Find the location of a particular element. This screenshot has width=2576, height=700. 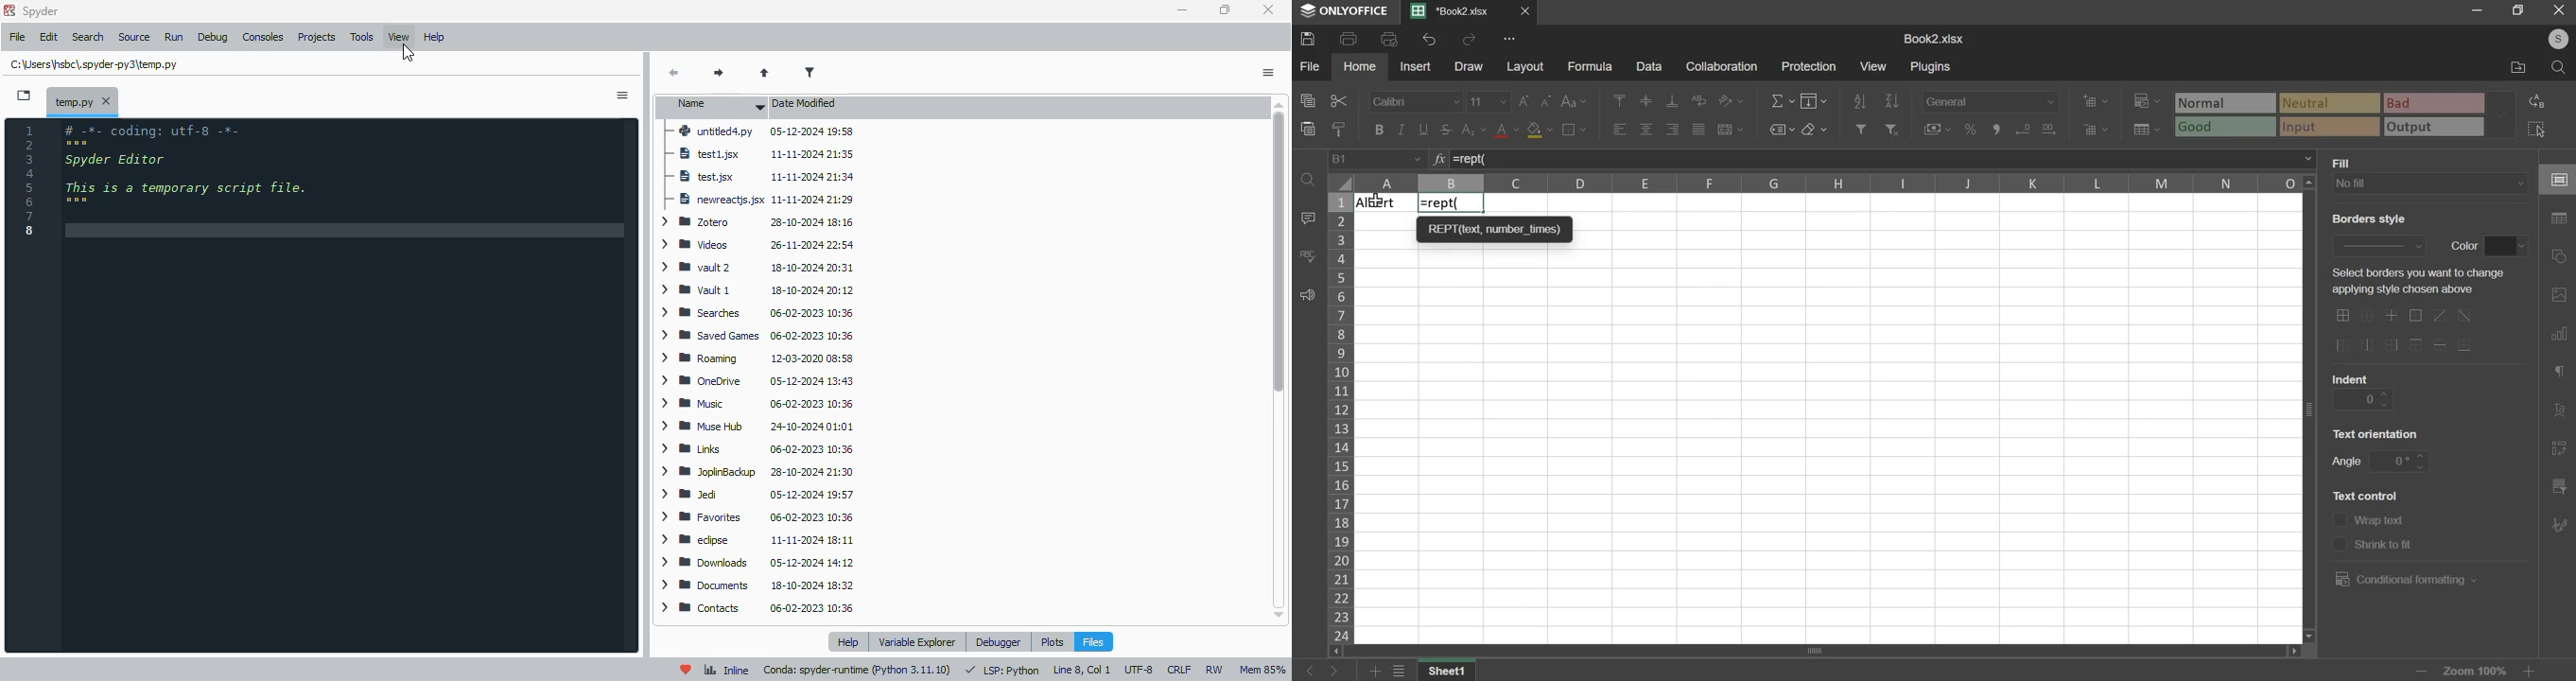

conda: spyder-runtime (python 3. 11. 10) is located at coordinates (858, 671).